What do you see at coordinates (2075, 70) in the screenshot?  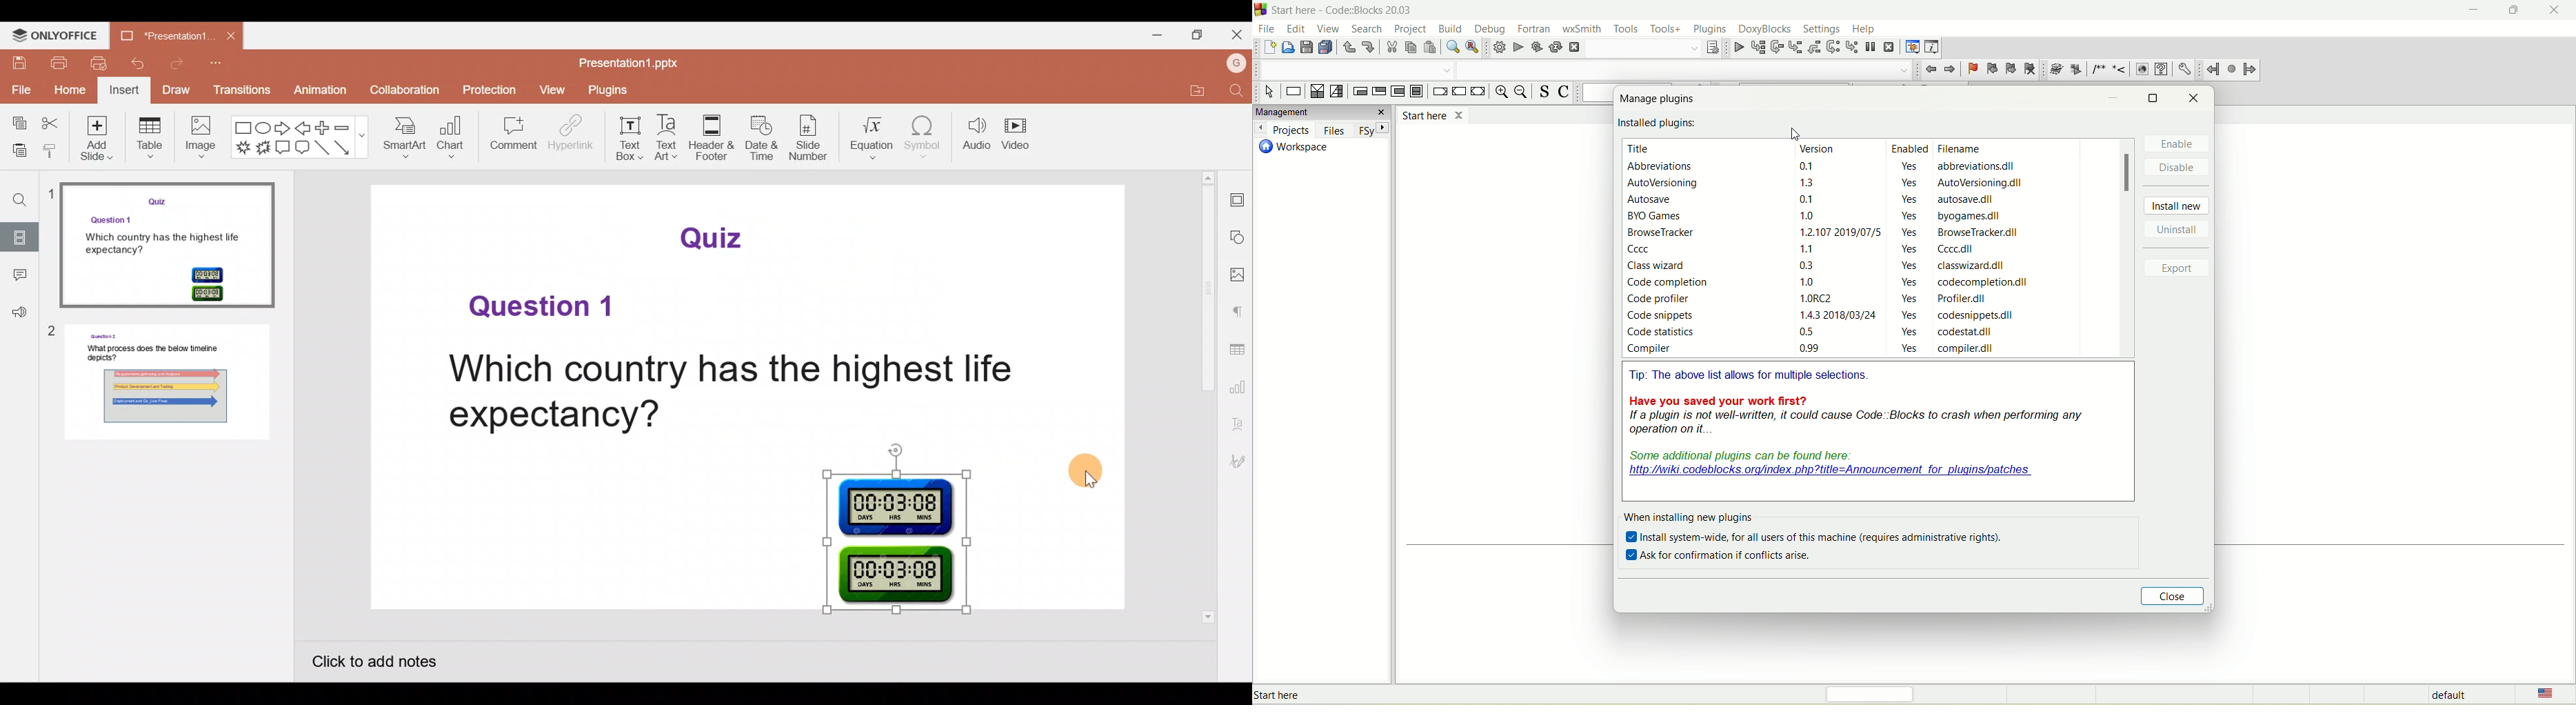 I see `Extract` at bounding box center [2075, 70].